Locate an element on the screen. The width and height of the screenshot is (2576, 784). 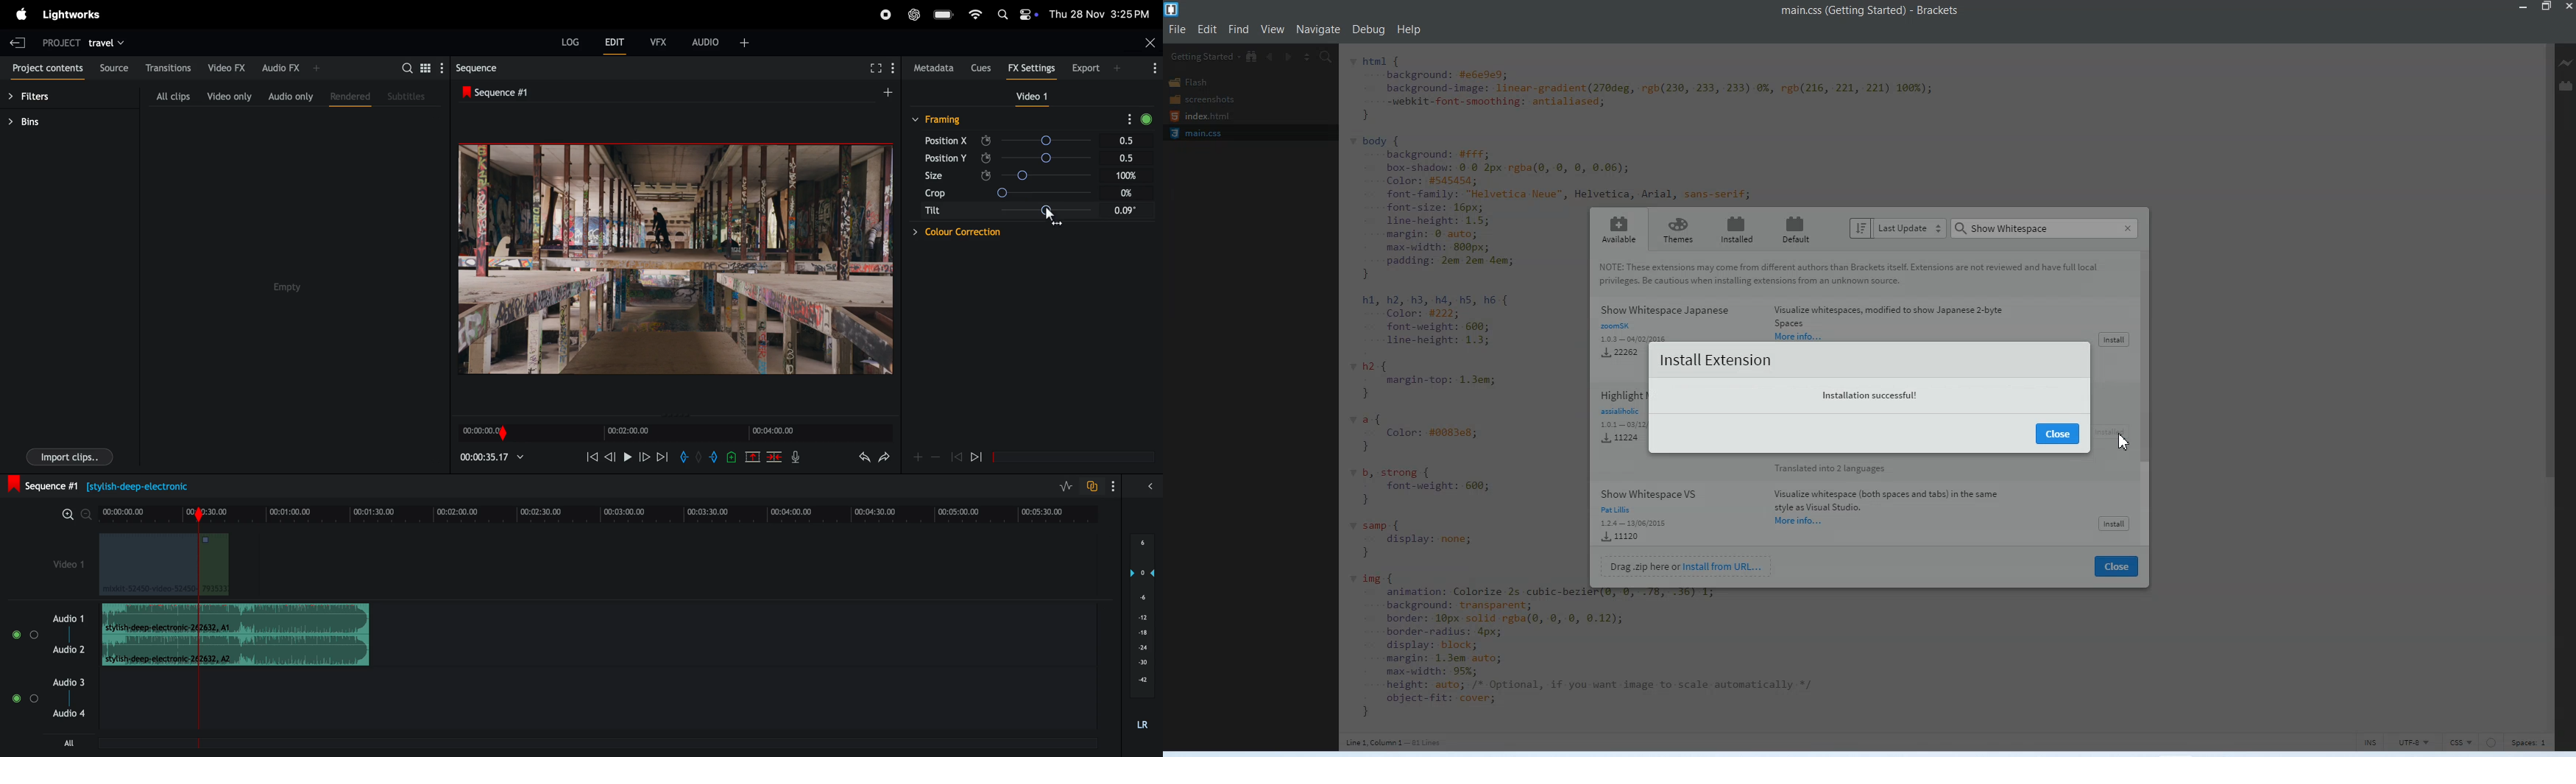
all clips is located at coordinates (165, 95).